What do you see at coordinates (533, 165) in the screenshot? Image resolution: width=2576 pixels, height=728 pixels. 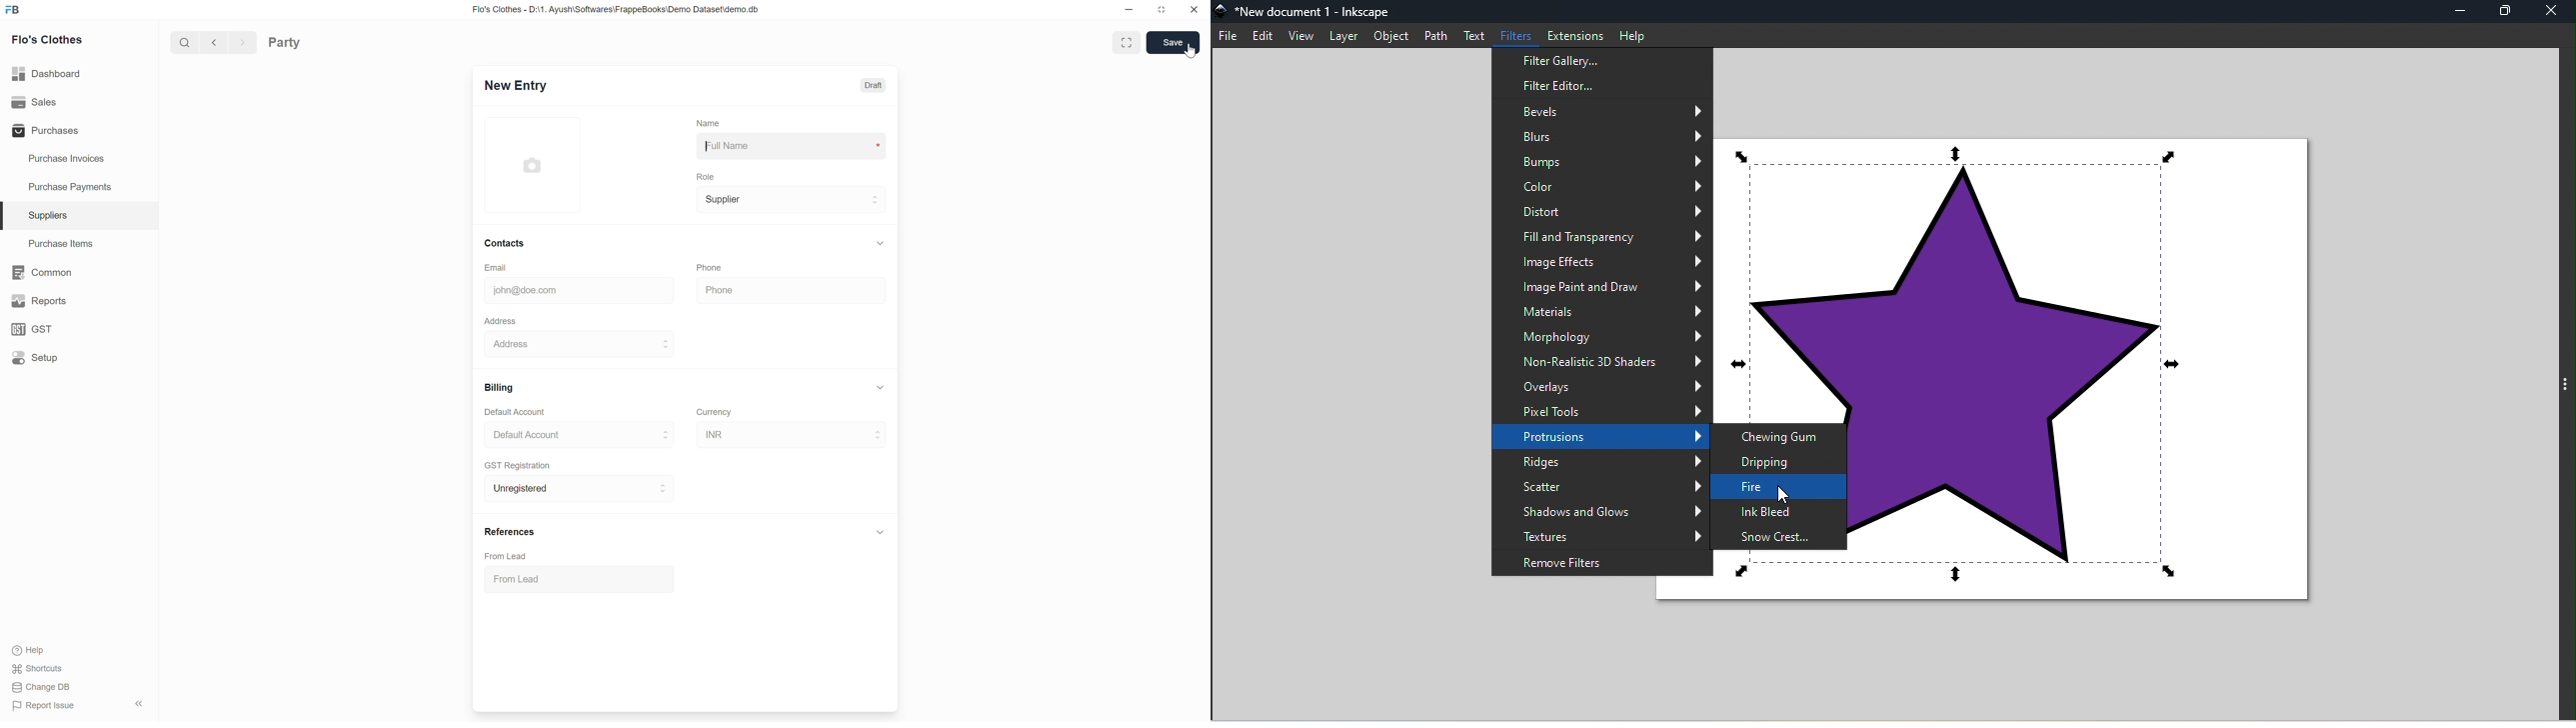 I see `Click to add image` at bounding box center [533, 165].